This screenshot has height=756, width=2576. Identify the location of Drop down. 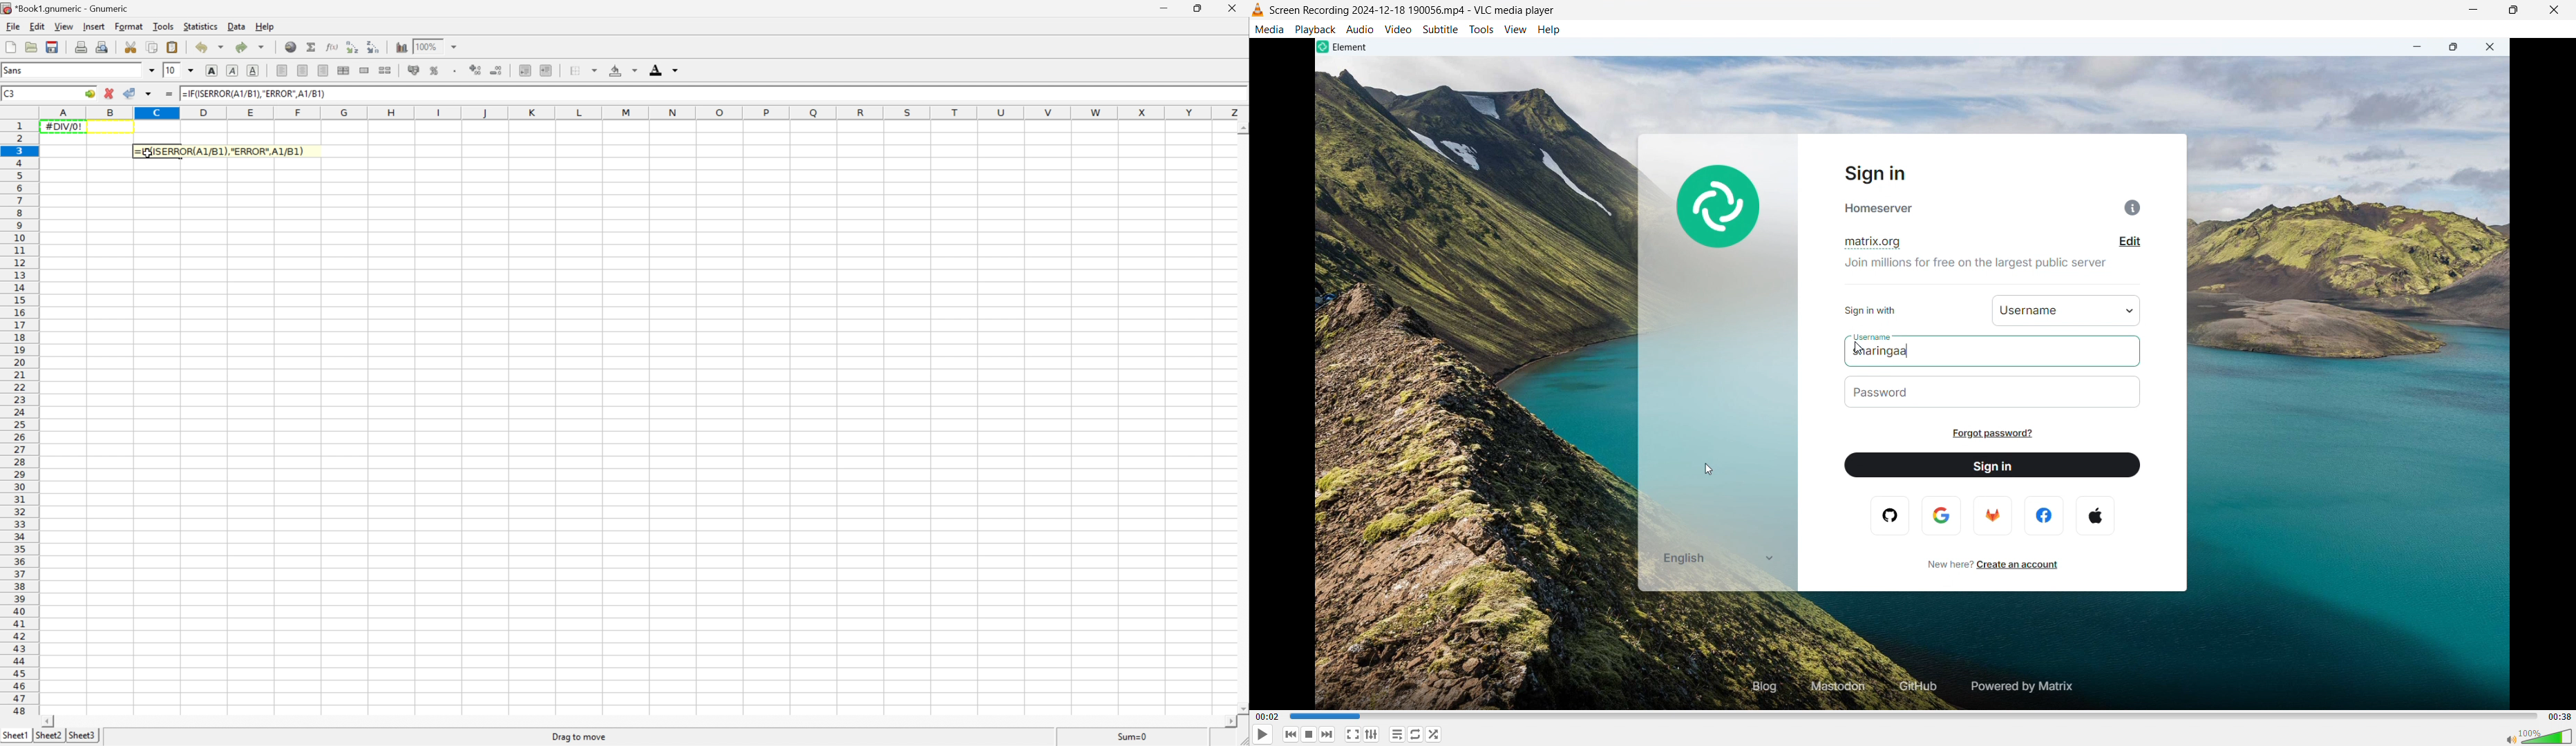
(455, 45).